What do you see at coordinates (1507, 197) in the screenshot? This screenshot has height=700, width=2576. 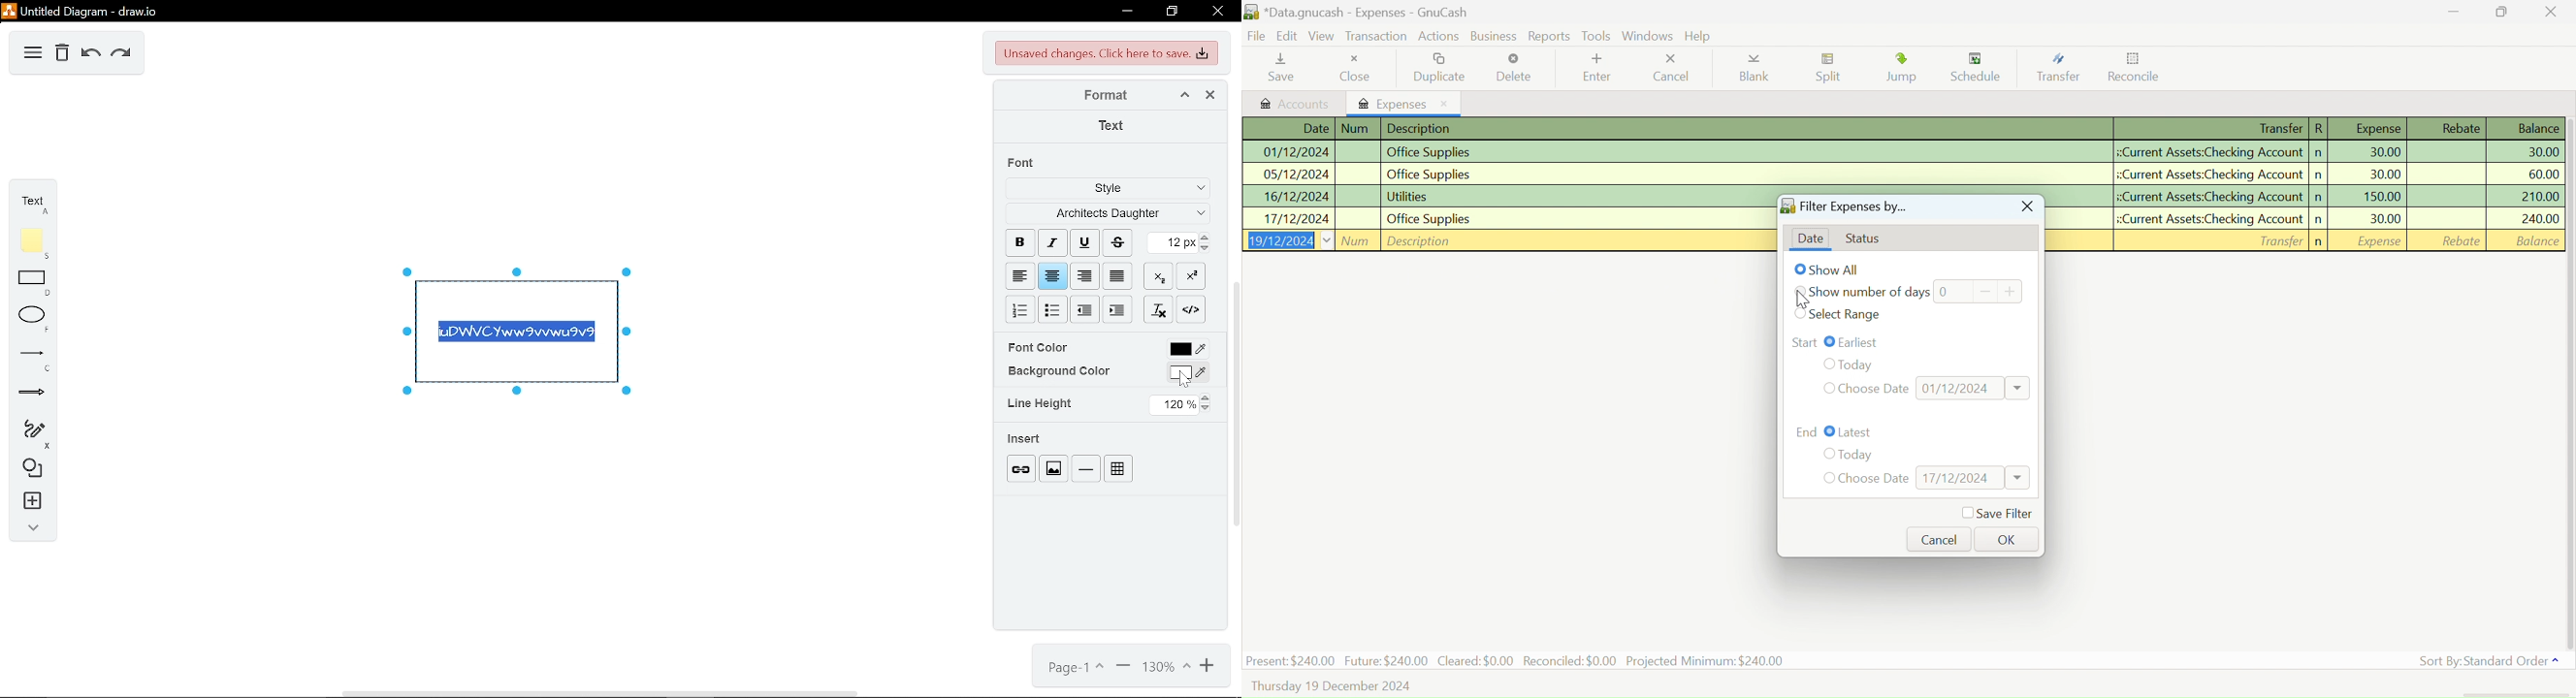 I see `Utilities Transaction` at bounding box center [1507, 197].